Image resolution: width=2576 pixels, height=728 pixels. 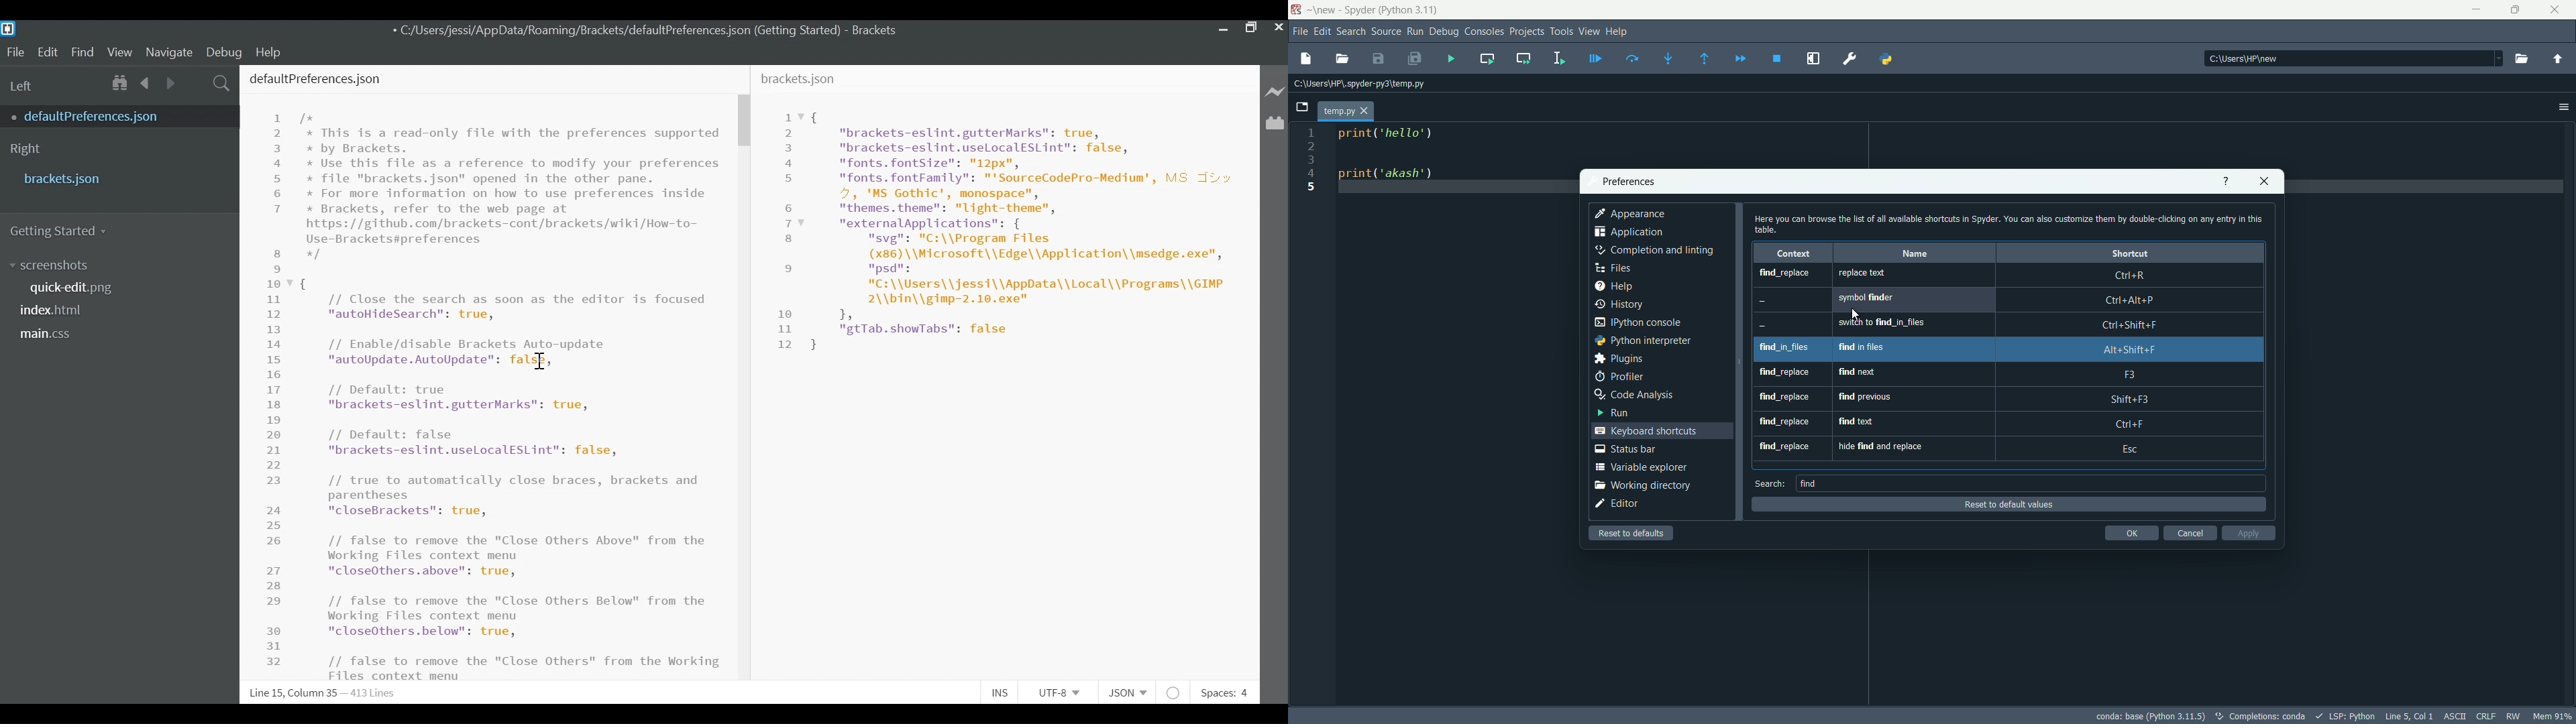 I want to click on 3, so click(x=1310, y=160).